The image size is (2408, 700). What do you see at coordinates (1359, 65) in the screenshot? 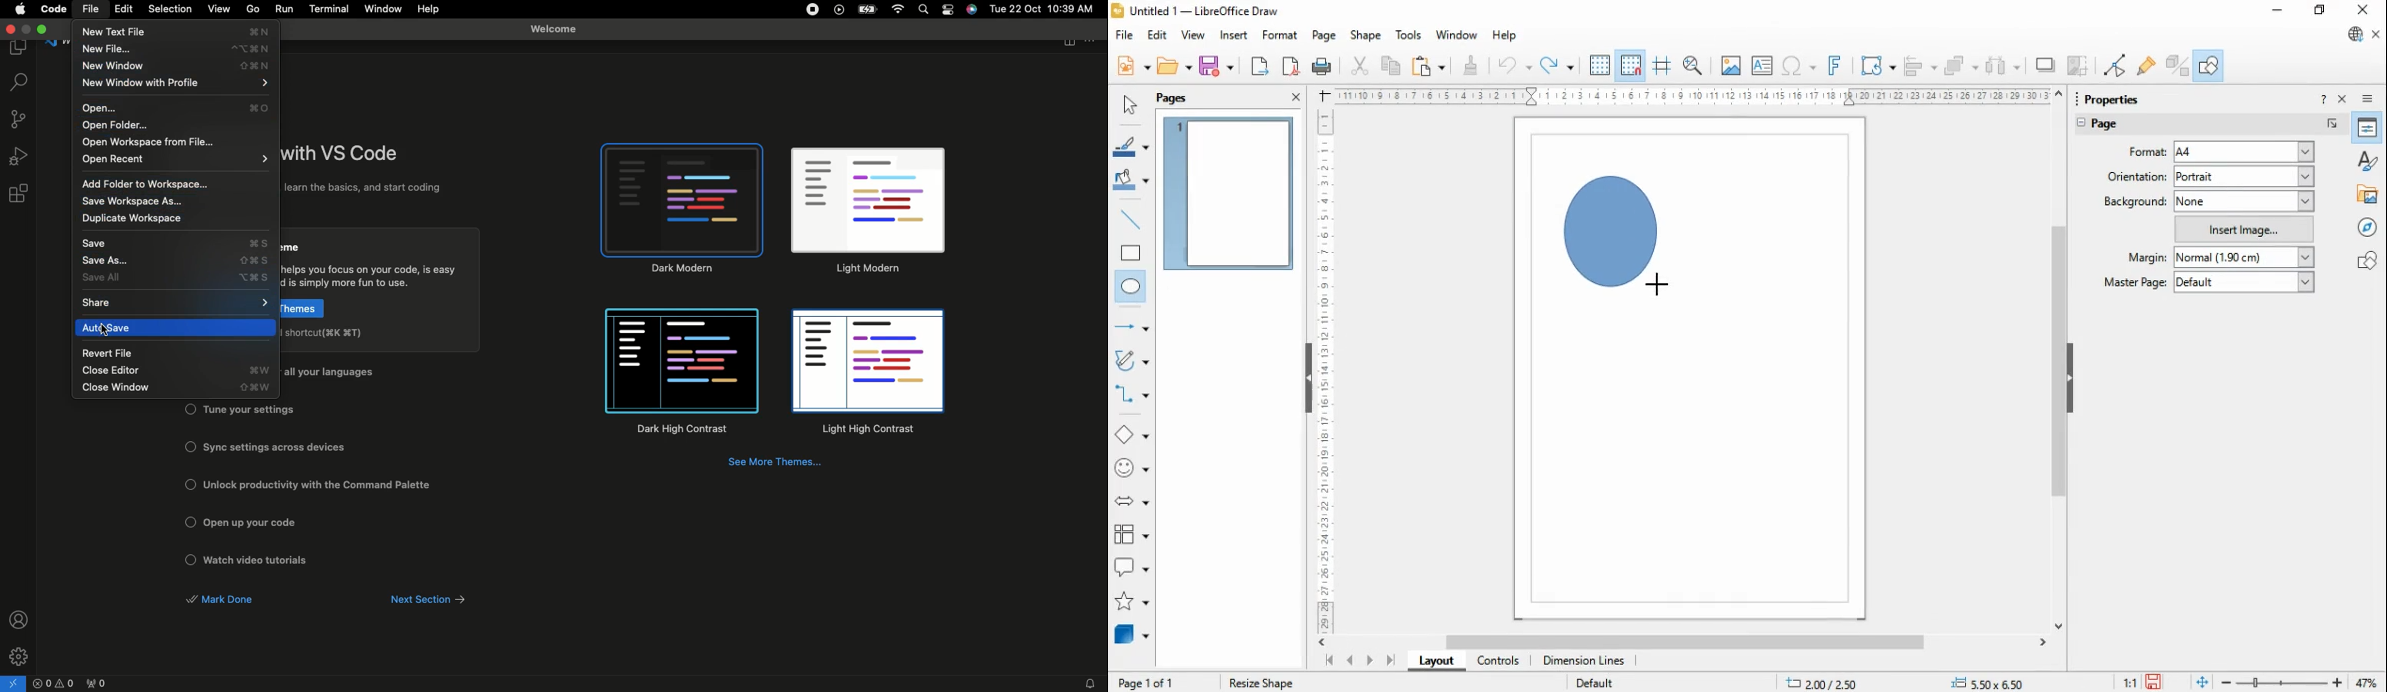
I see `cut` at bounding box center [1359, 65].